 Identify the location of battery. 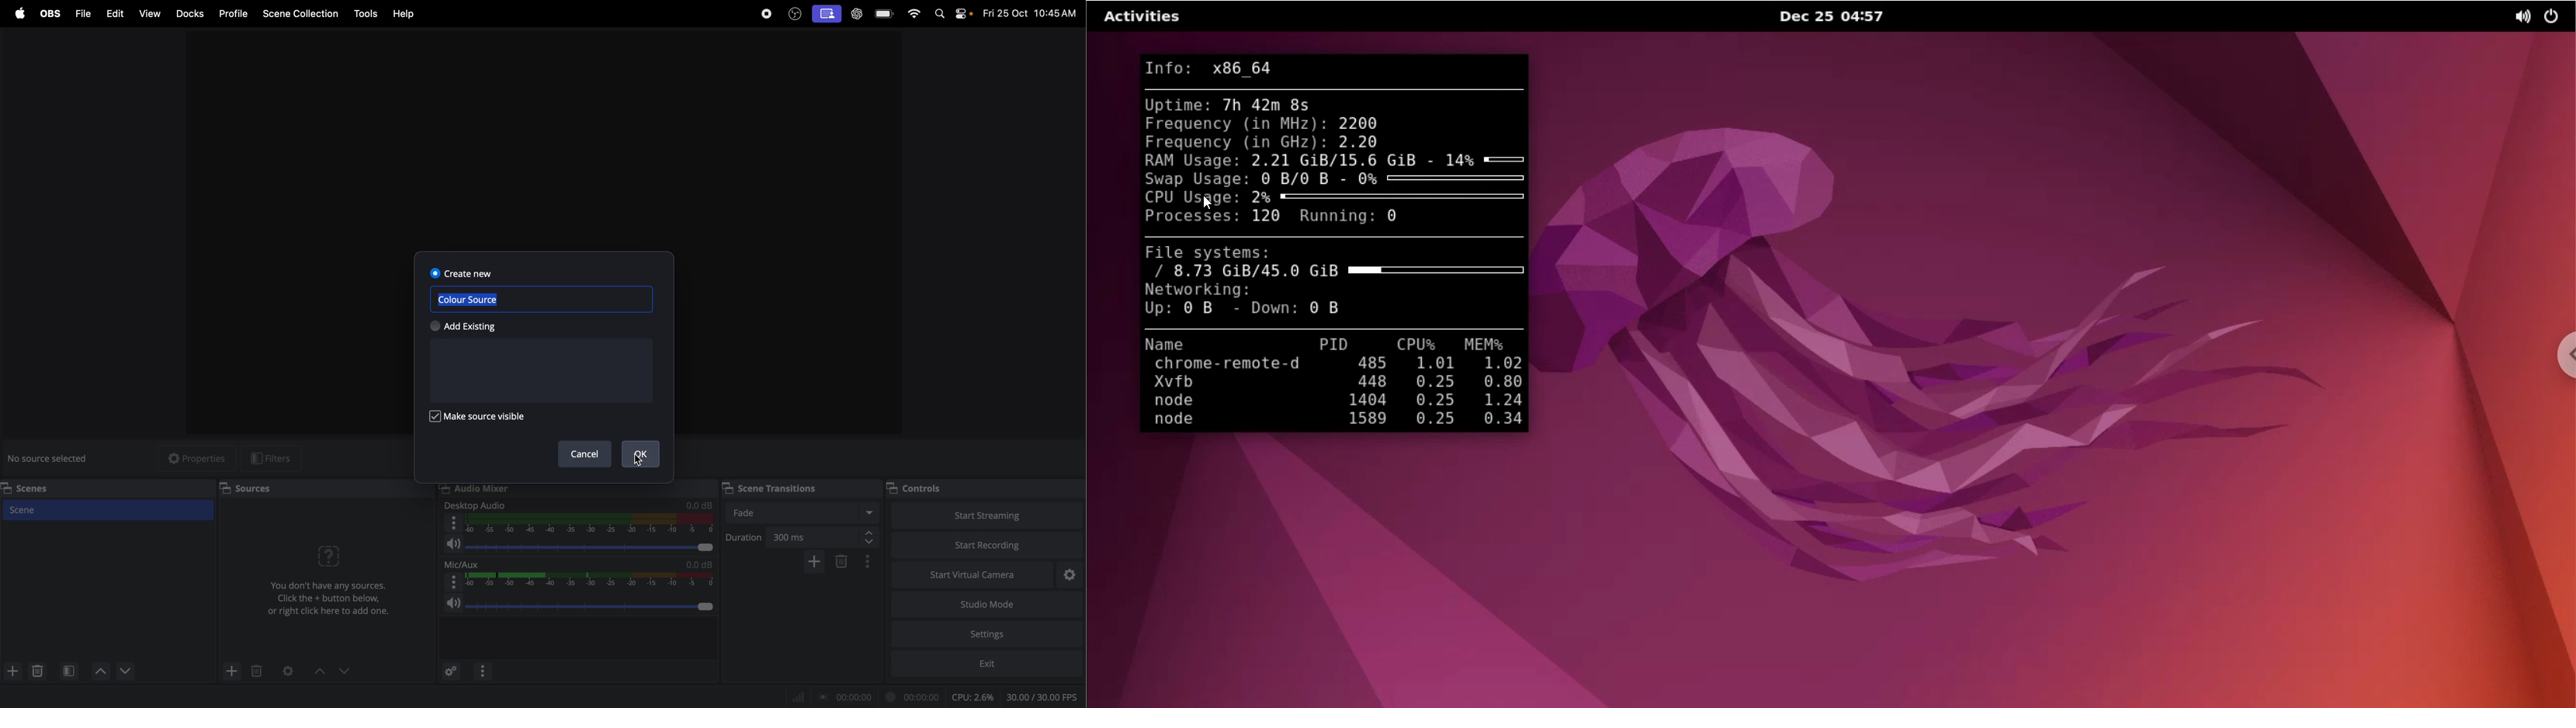
(886, 13).